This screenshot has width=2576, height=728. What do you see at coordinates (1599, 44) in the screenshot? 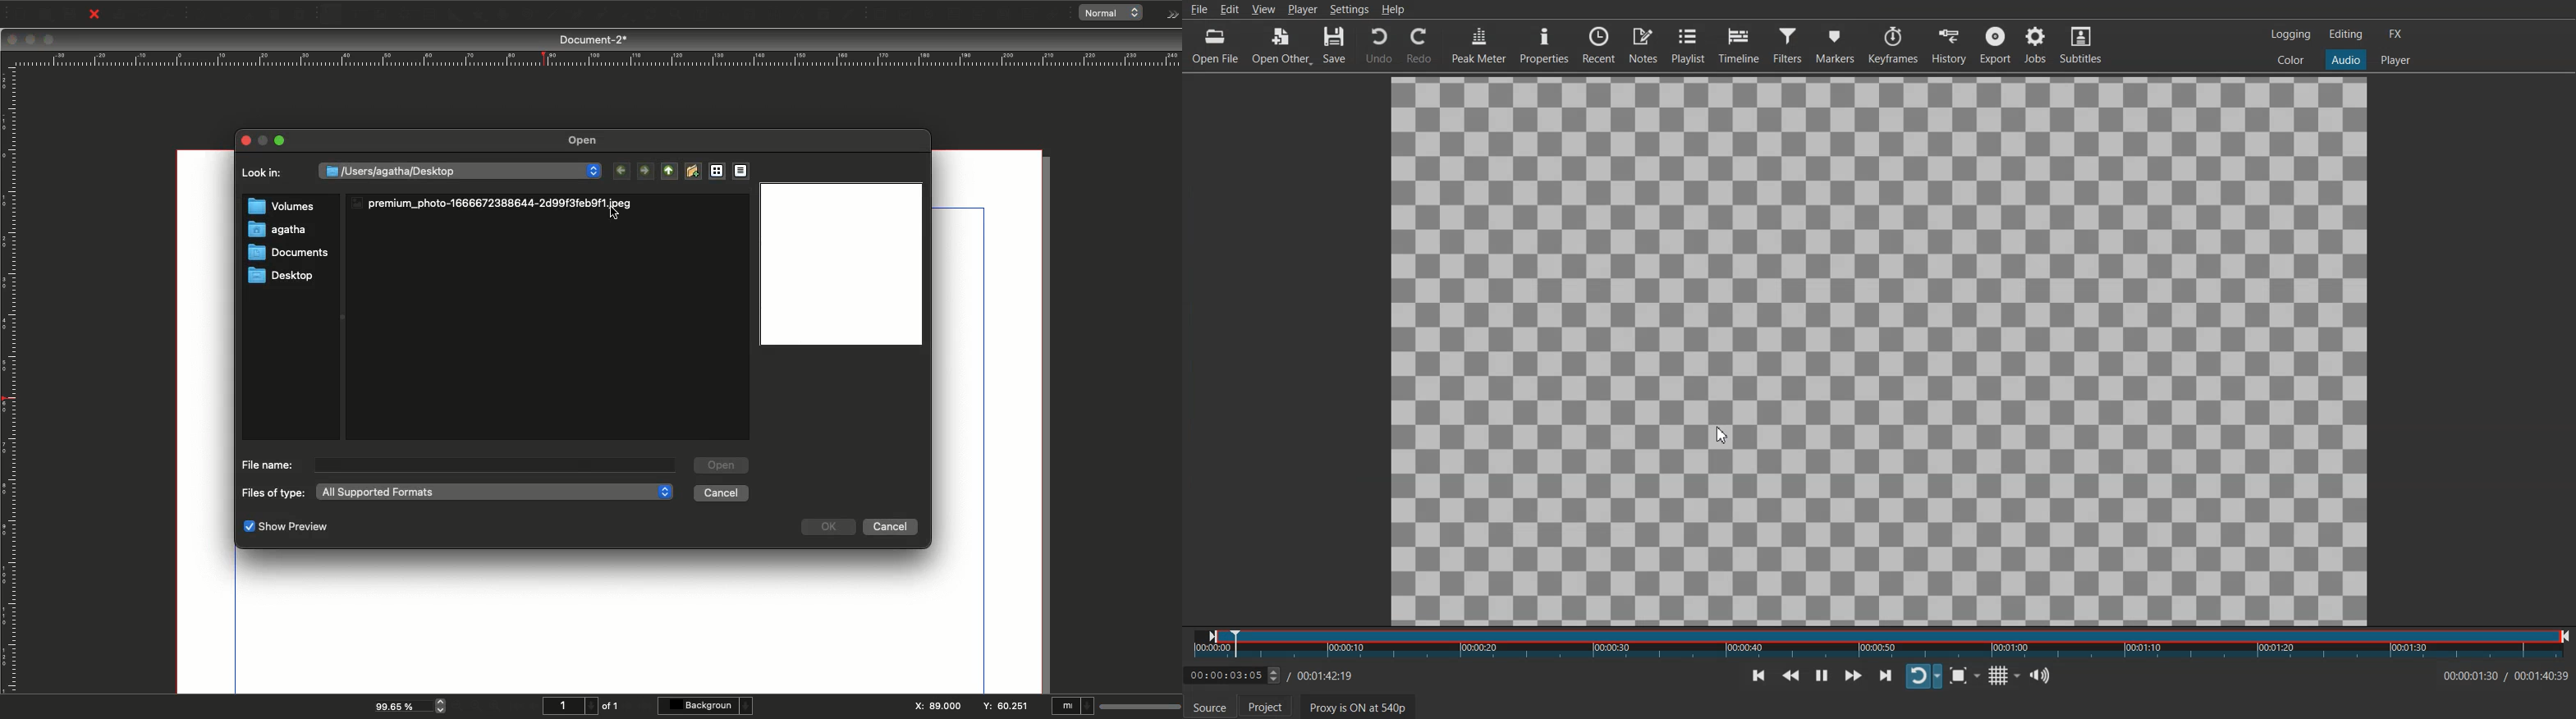
I see `Recent` at bounding box center [1599, 44].